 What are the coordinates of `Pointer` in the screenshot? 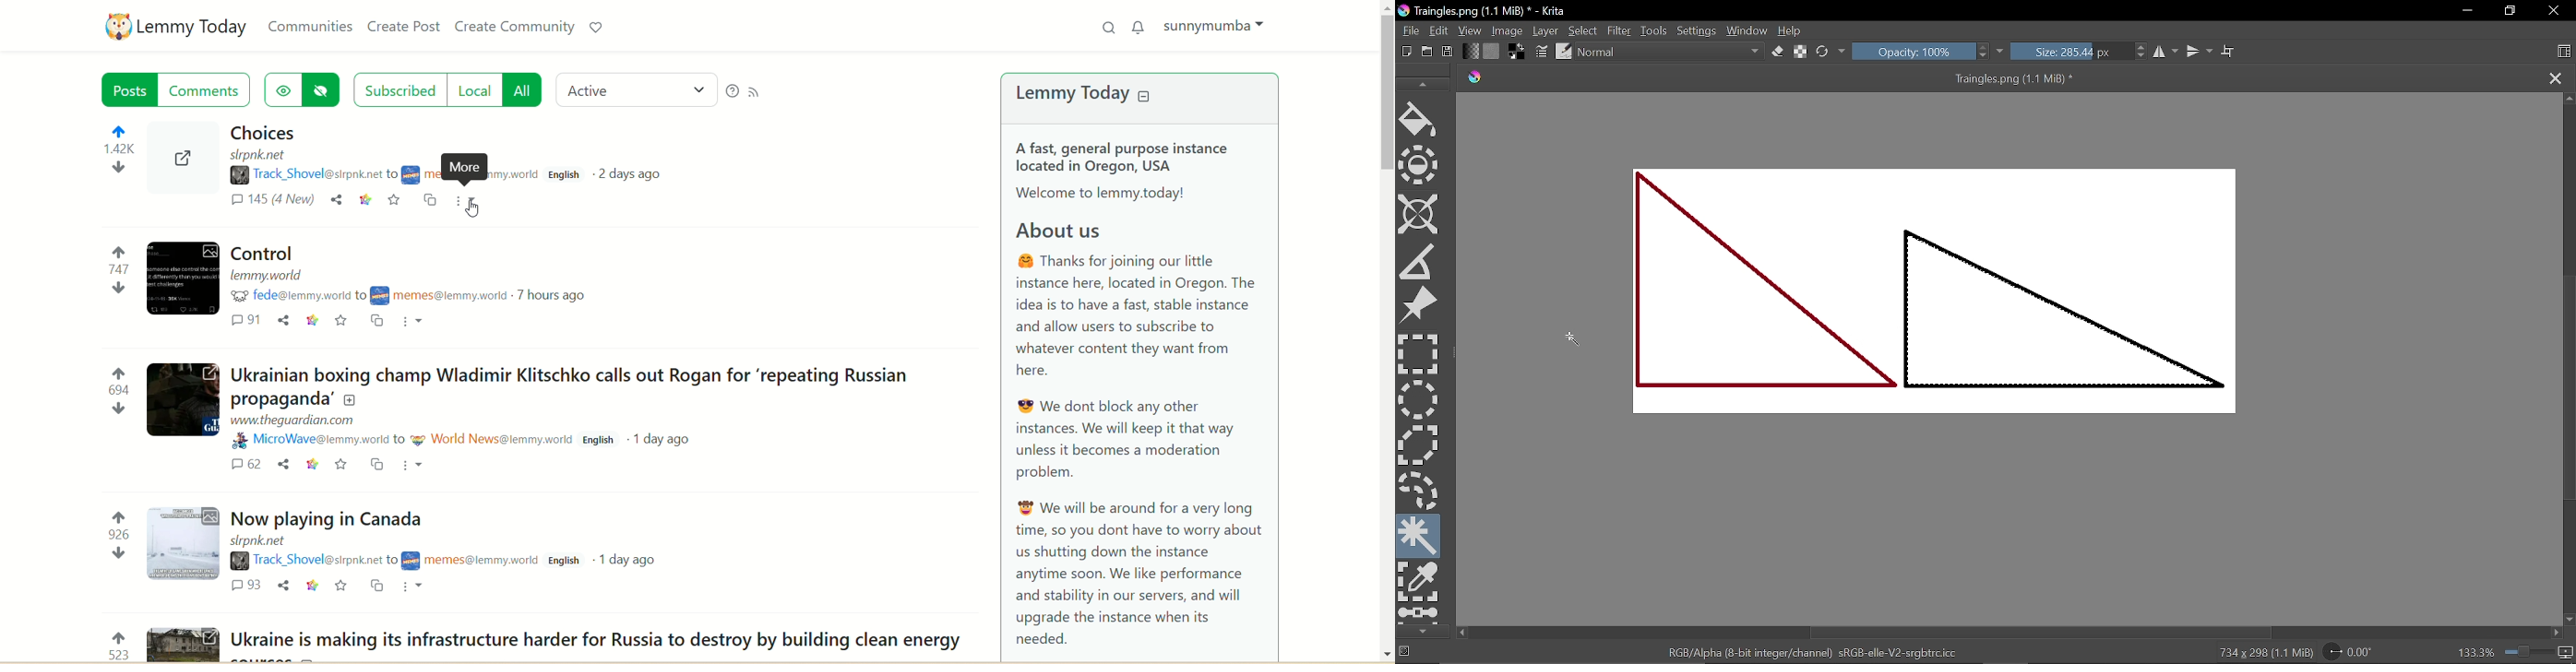 It's located at (483, 214).